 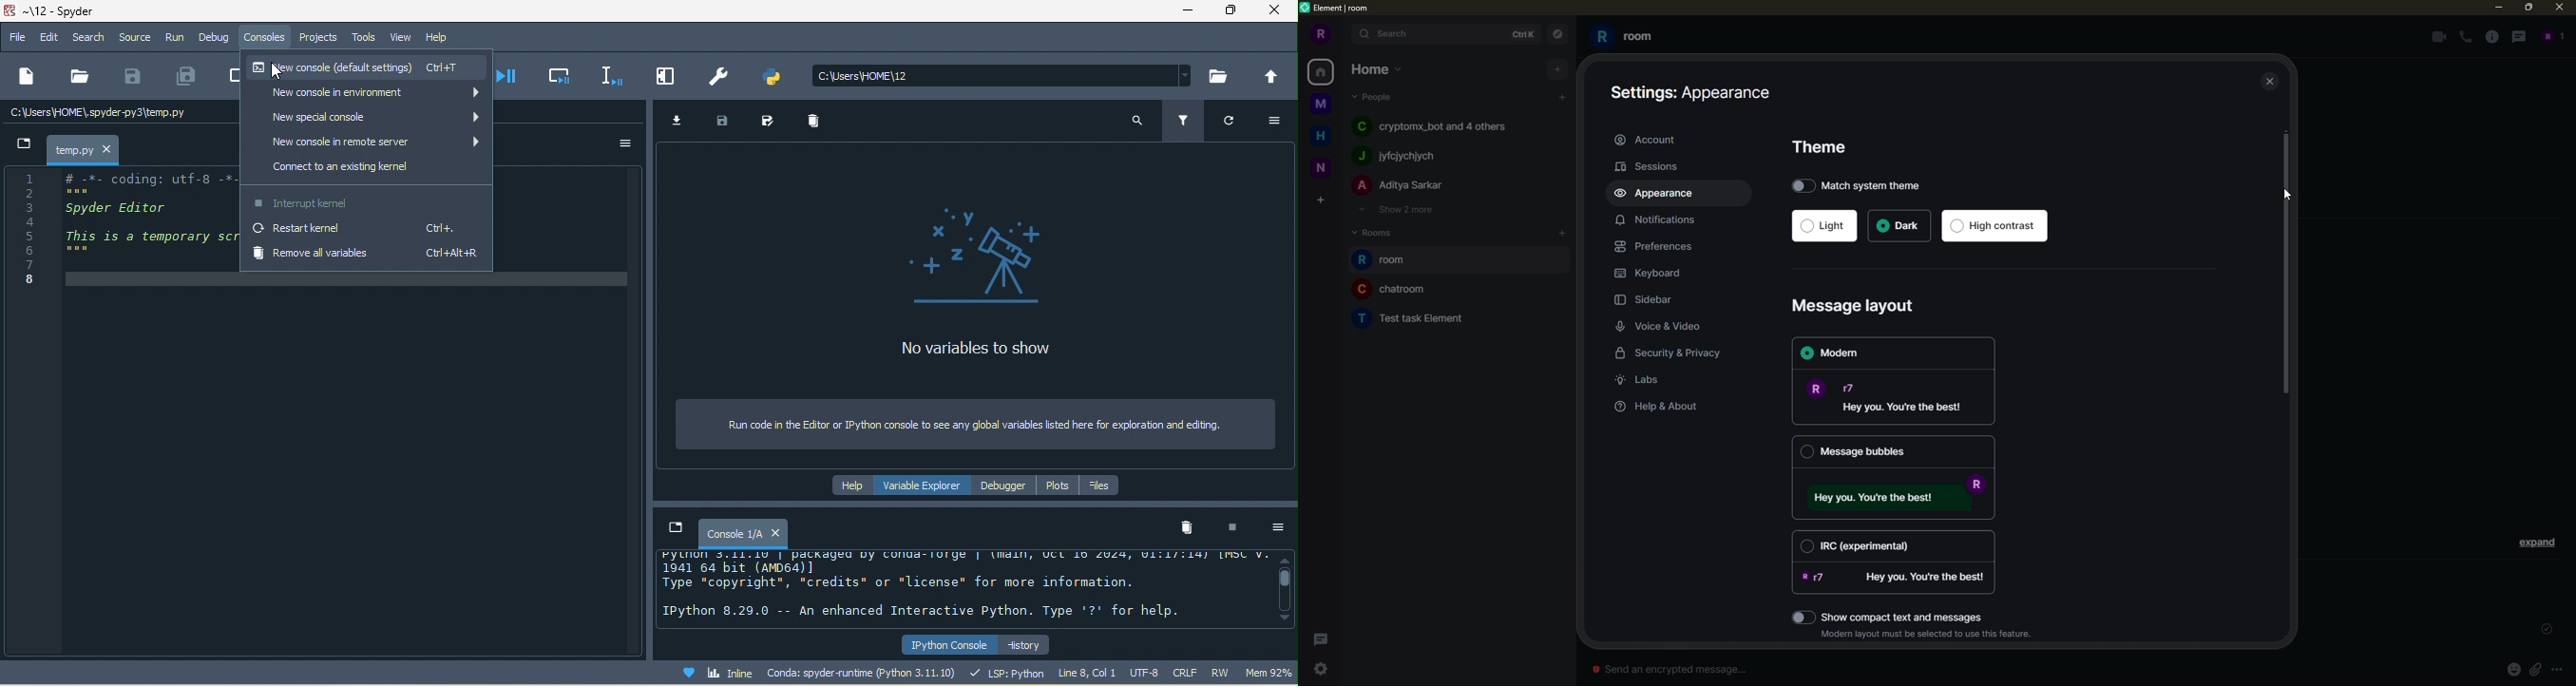 I want to click on profile, so click(x=1319, y=34).